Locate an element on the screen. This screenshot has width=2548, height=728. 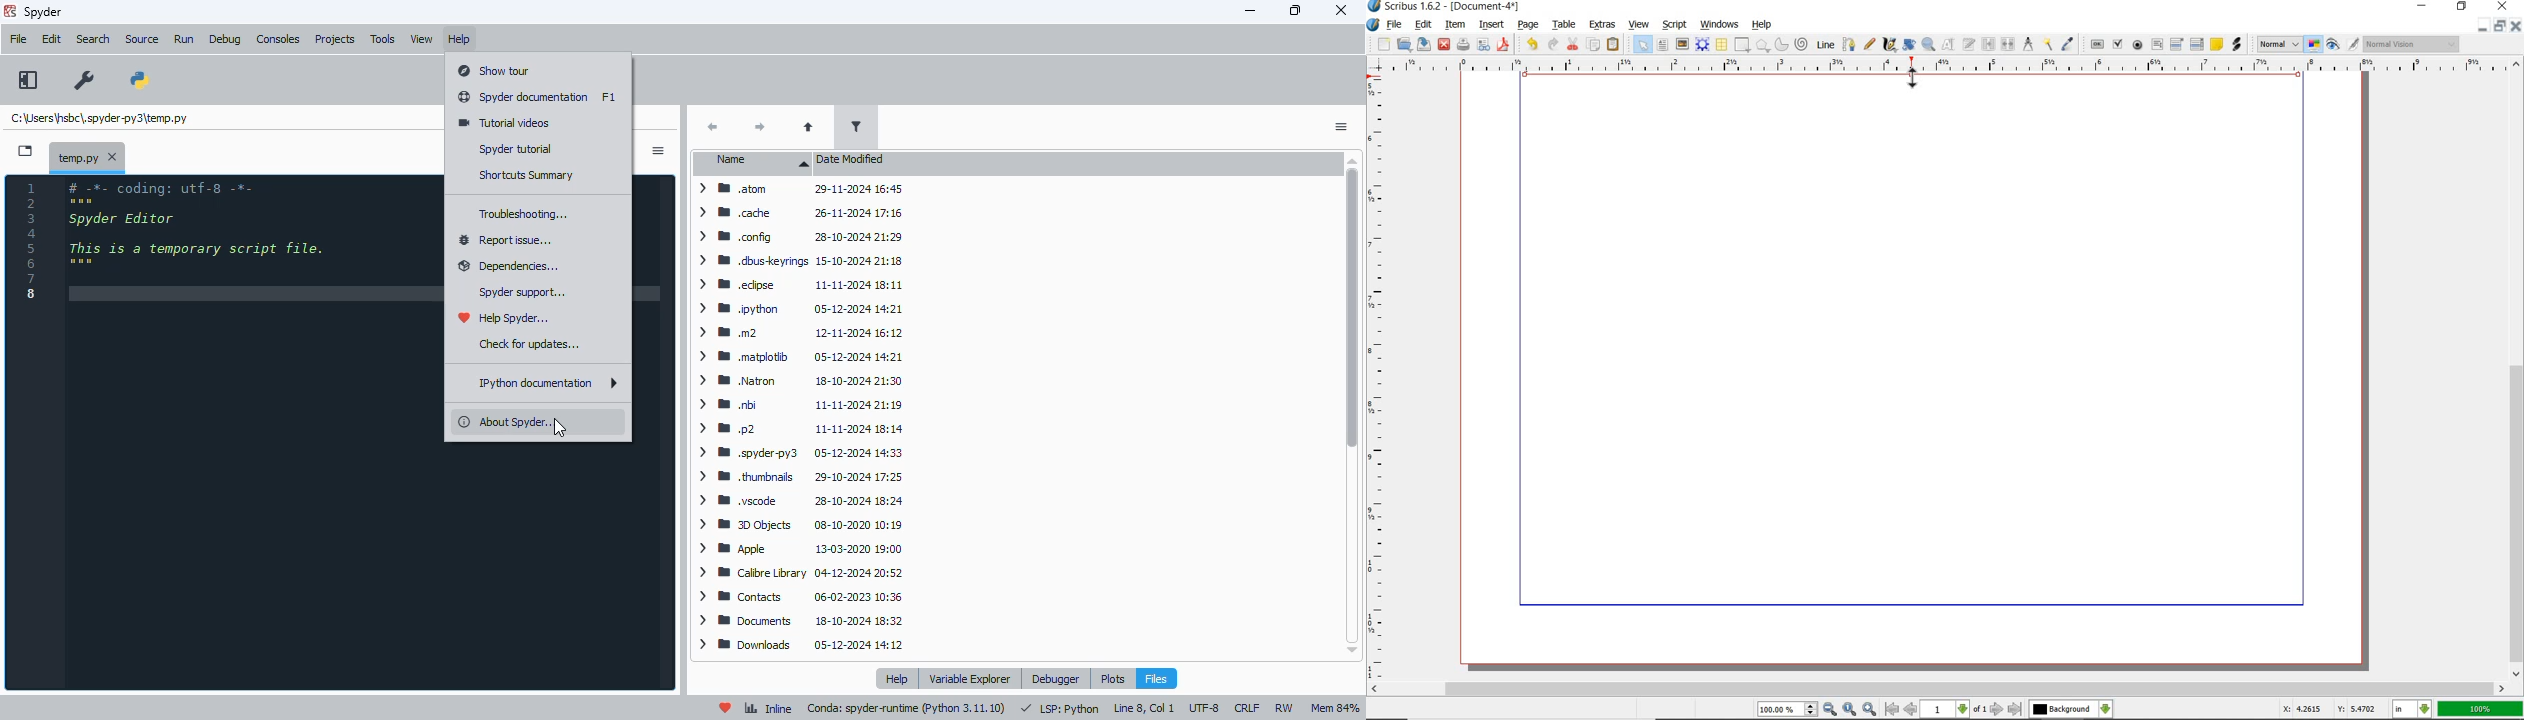
LSP: python is located at coordinates (1060, 709).